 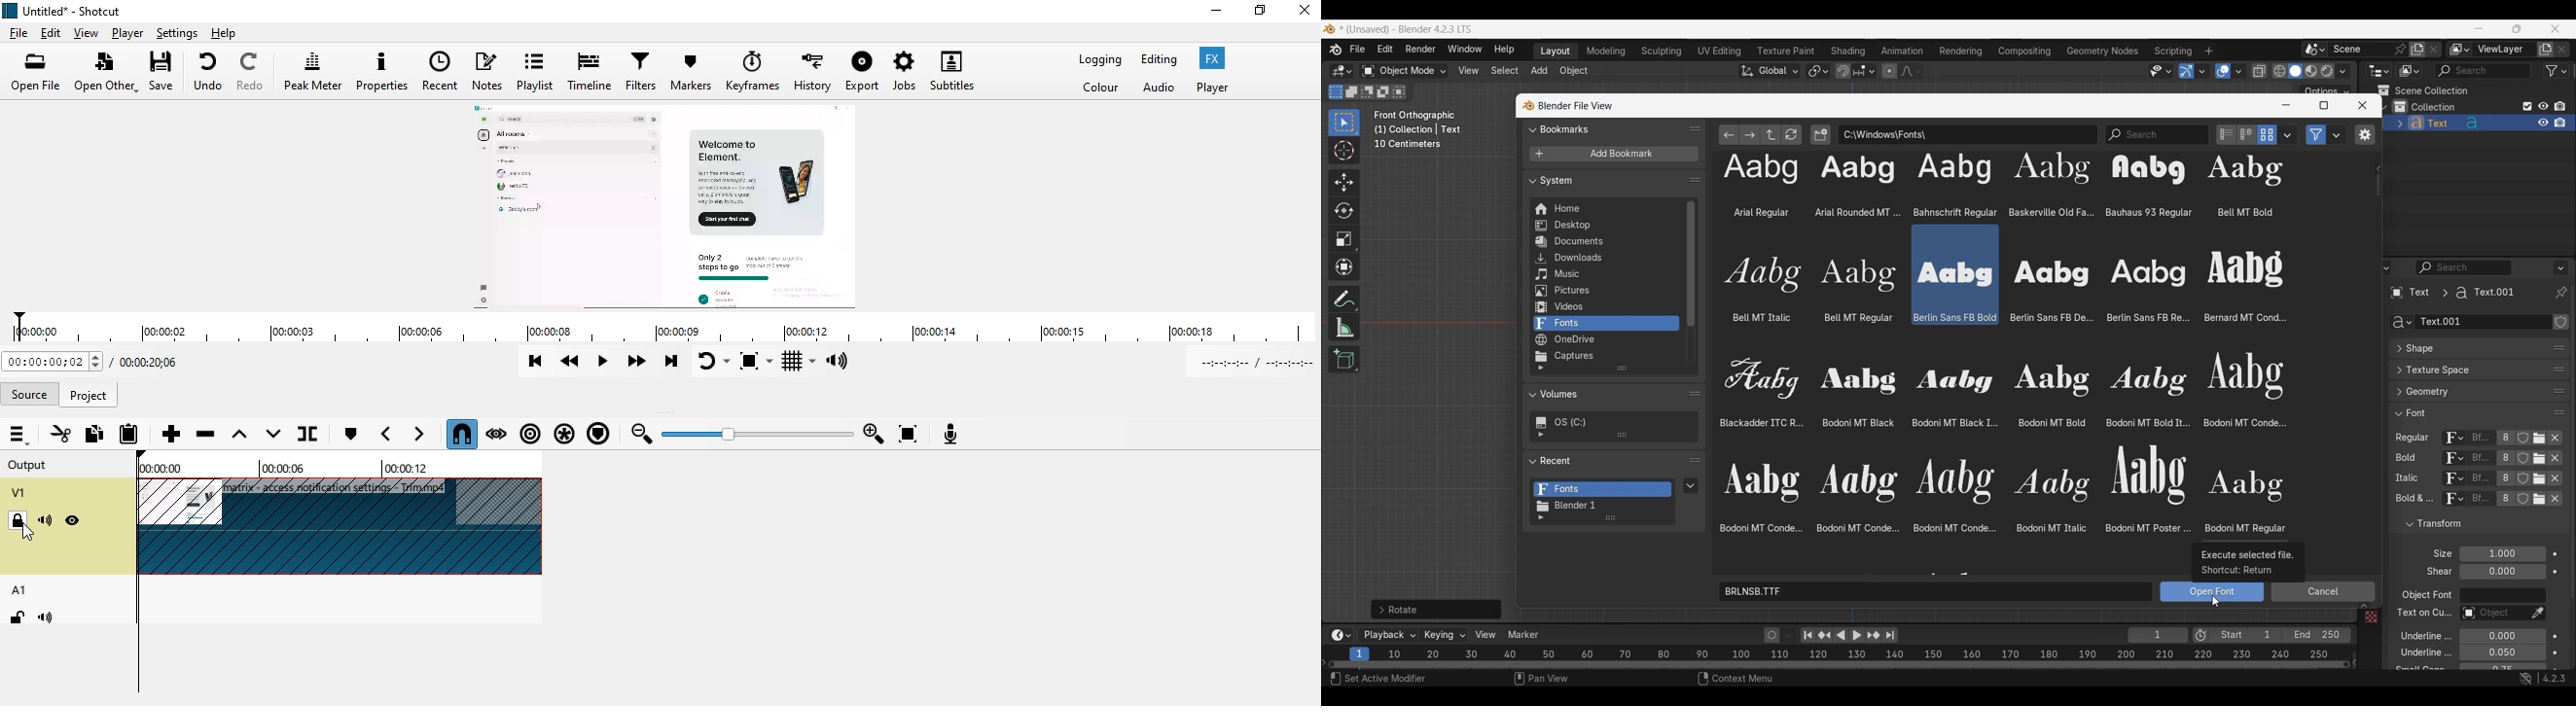 I want to click on locked icon, so click(x=18, y=522).